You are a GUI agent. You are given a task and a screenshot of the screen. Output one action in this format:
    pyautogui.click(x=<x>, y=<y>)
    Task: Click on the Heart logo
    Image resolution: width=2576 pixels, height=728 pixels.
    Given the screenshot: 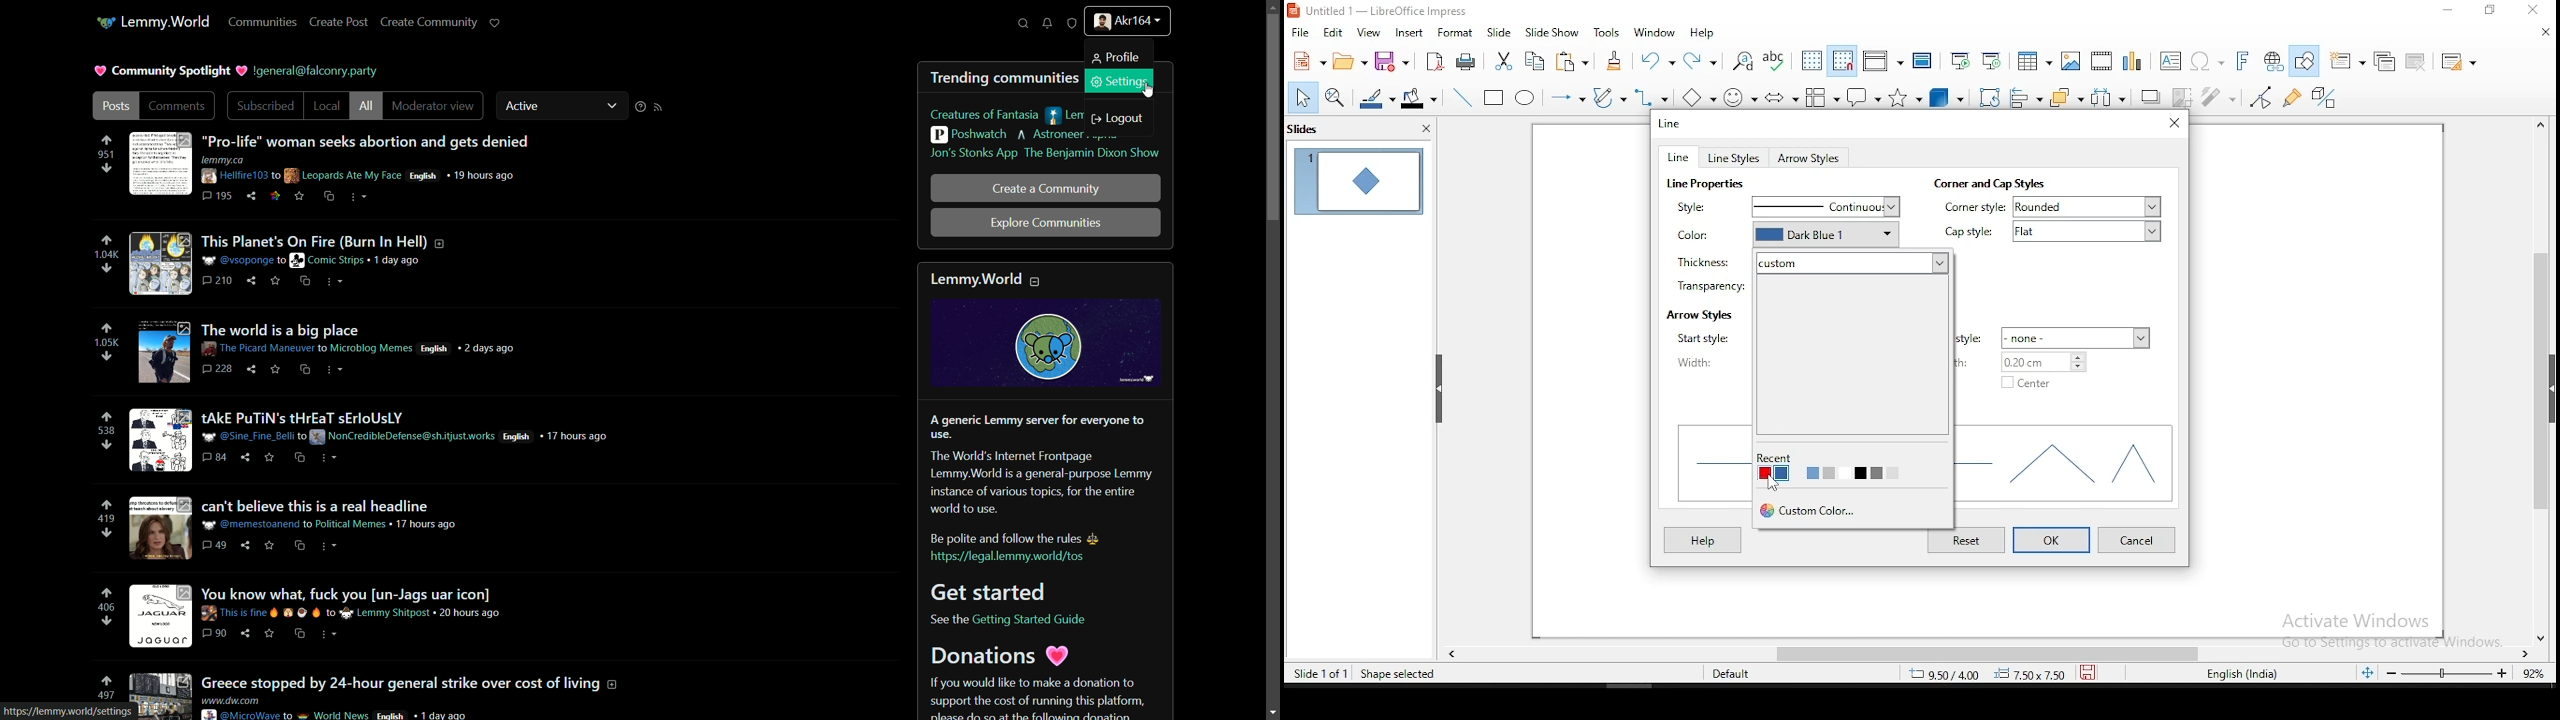 What is the action you would take?
    pyautogui.click(x=241, y=71)
    